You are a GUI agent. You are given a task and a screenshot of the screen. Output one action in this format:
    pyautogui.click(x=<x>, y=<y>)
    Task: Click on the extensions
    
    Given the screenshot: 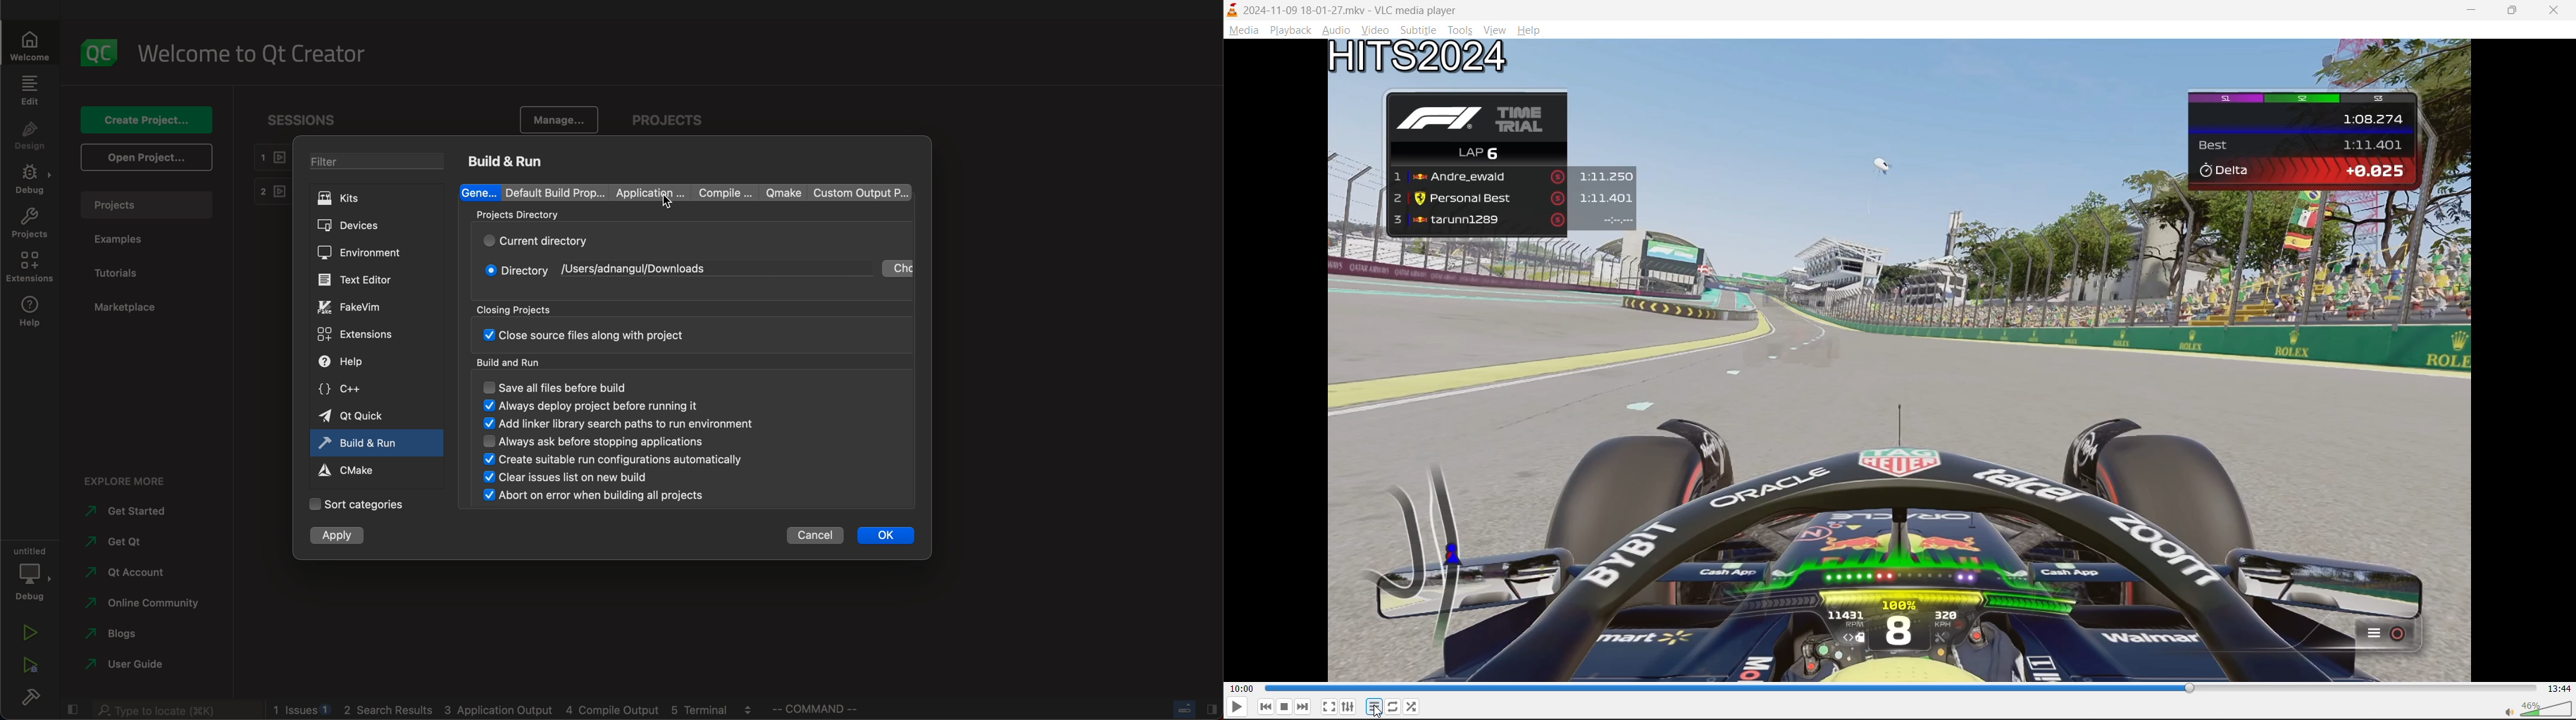 What is the action you would take?
    pyautogui.click(x=28, y=268)
    